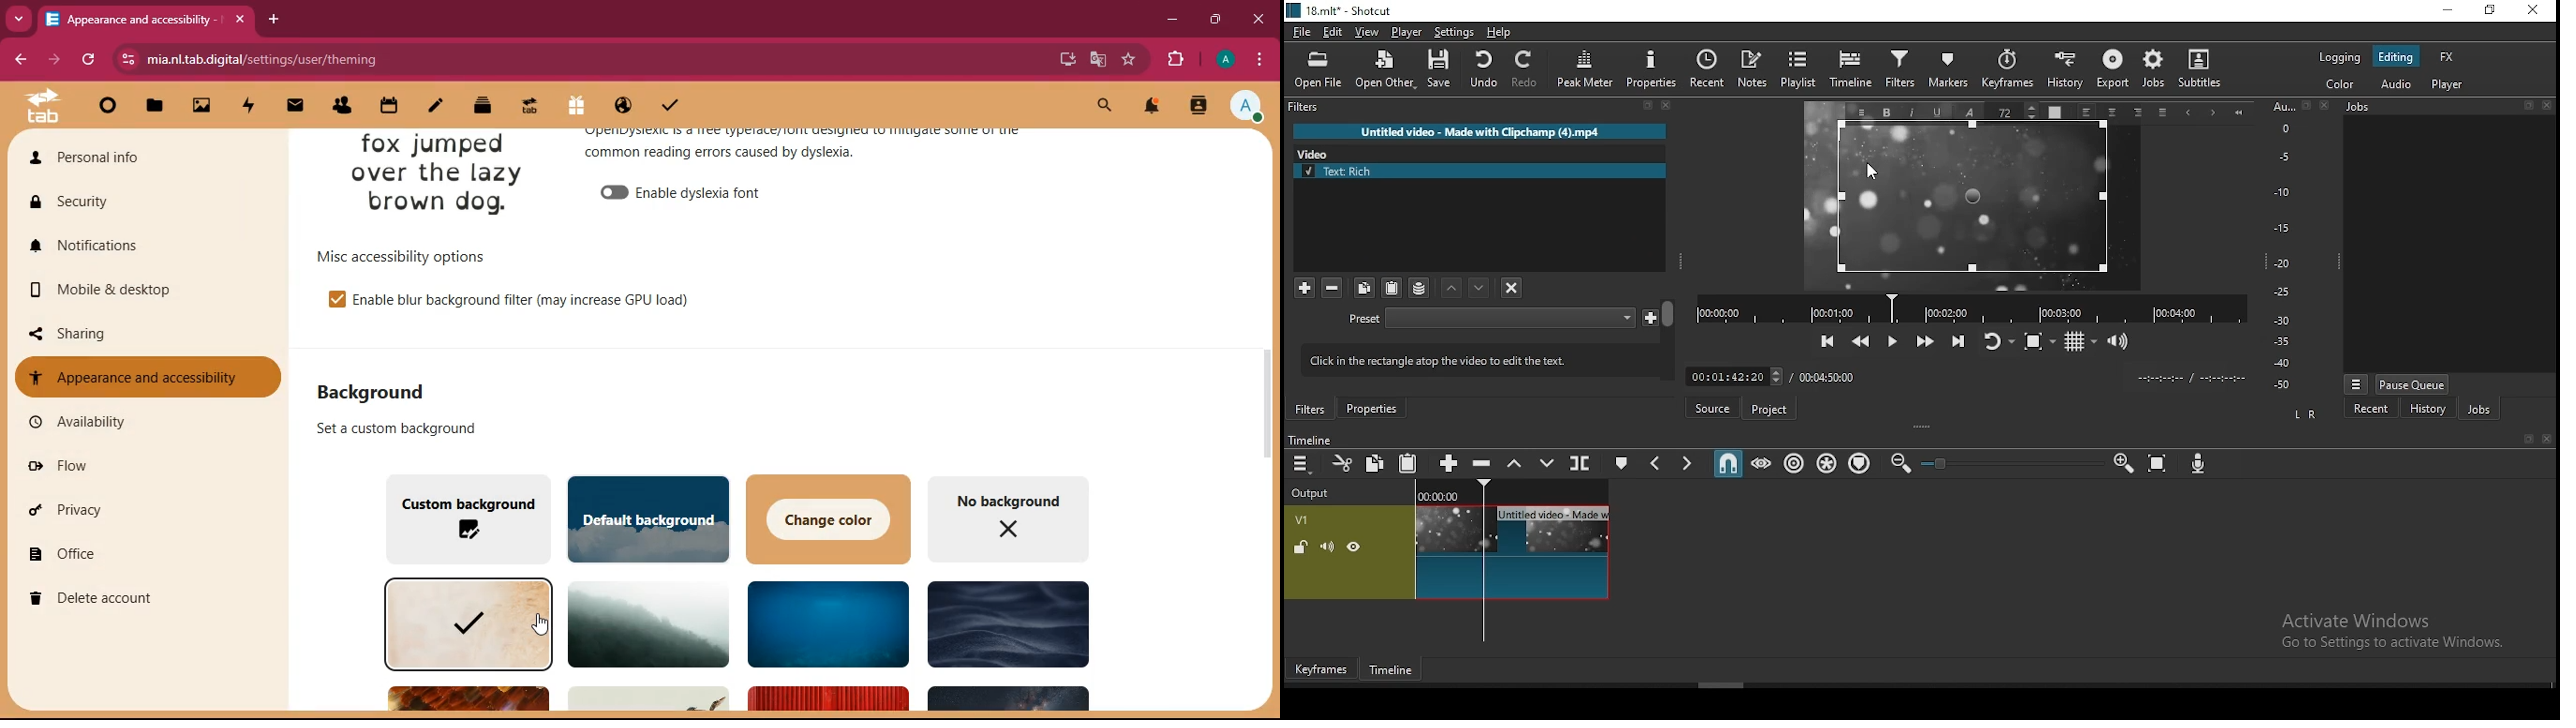 The image size is (2576, 728). What do you see at coordinates (381, 391) in the screenshot?
I see `background` at bounding box center [381, 391].